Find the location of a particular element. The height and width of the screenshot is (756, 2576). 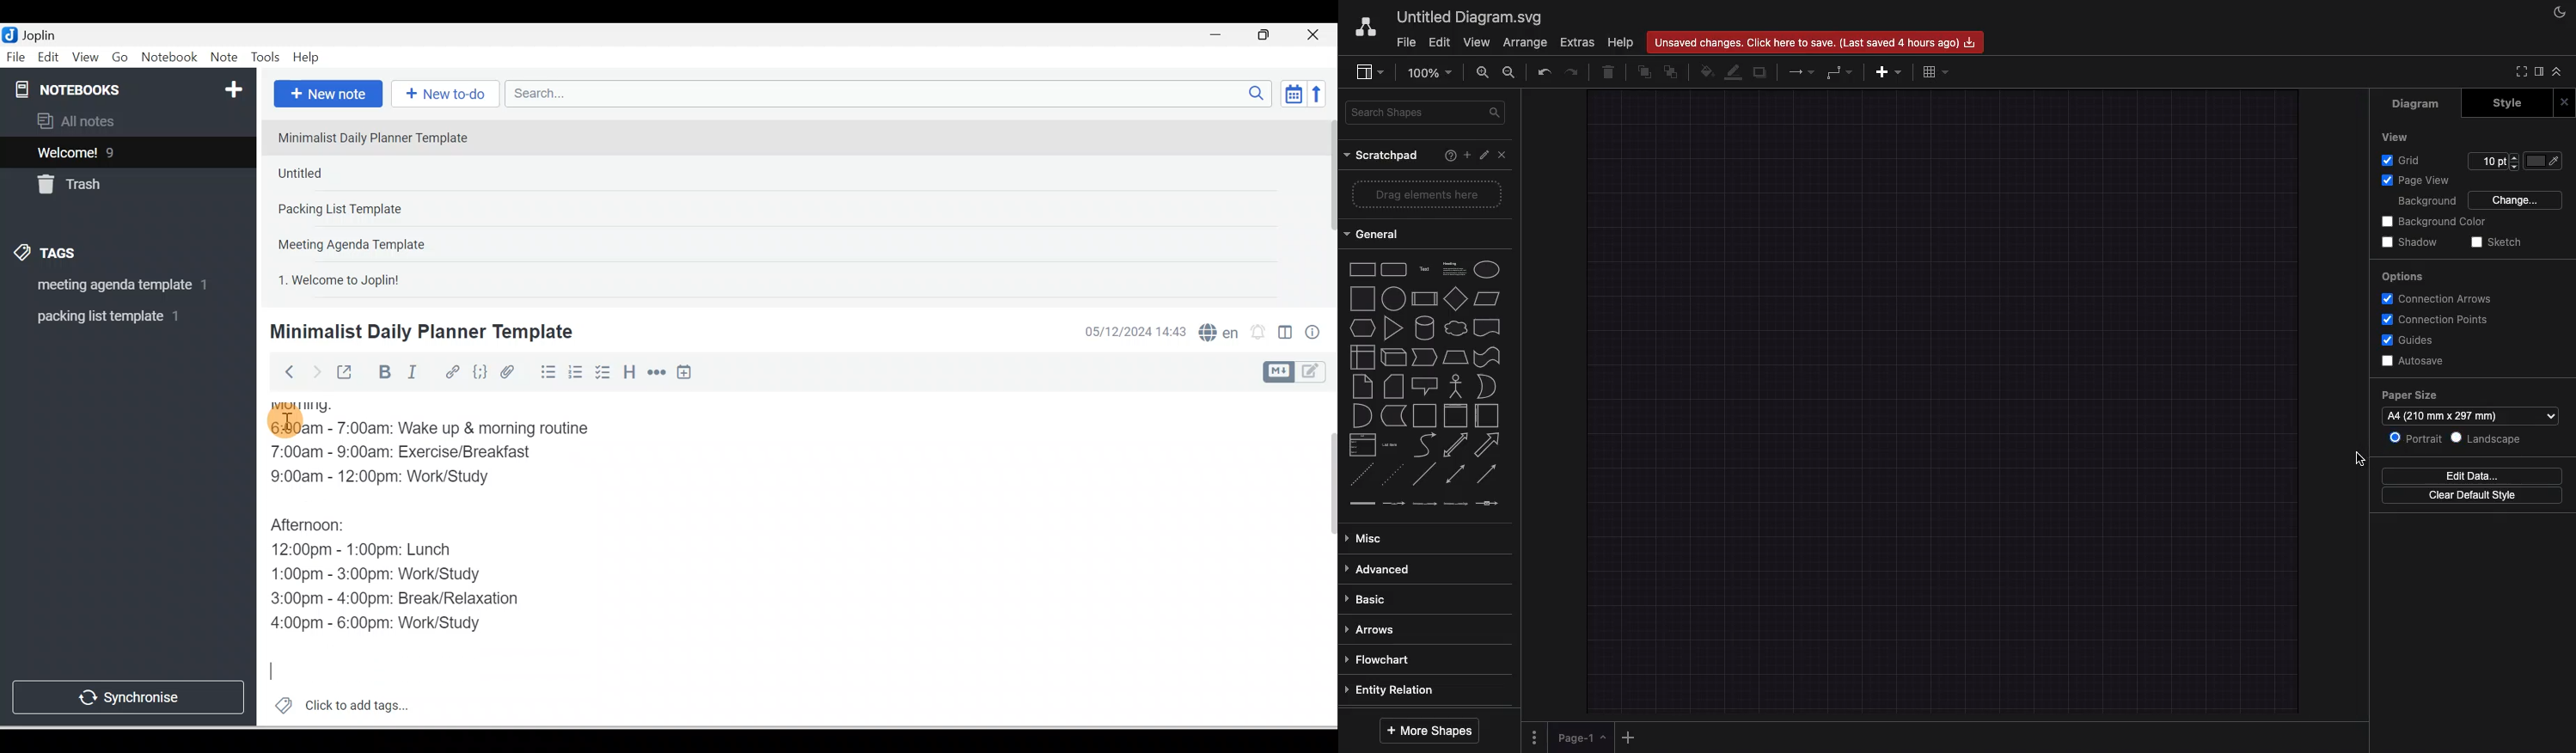

Back is located at coordinates (283, 372).